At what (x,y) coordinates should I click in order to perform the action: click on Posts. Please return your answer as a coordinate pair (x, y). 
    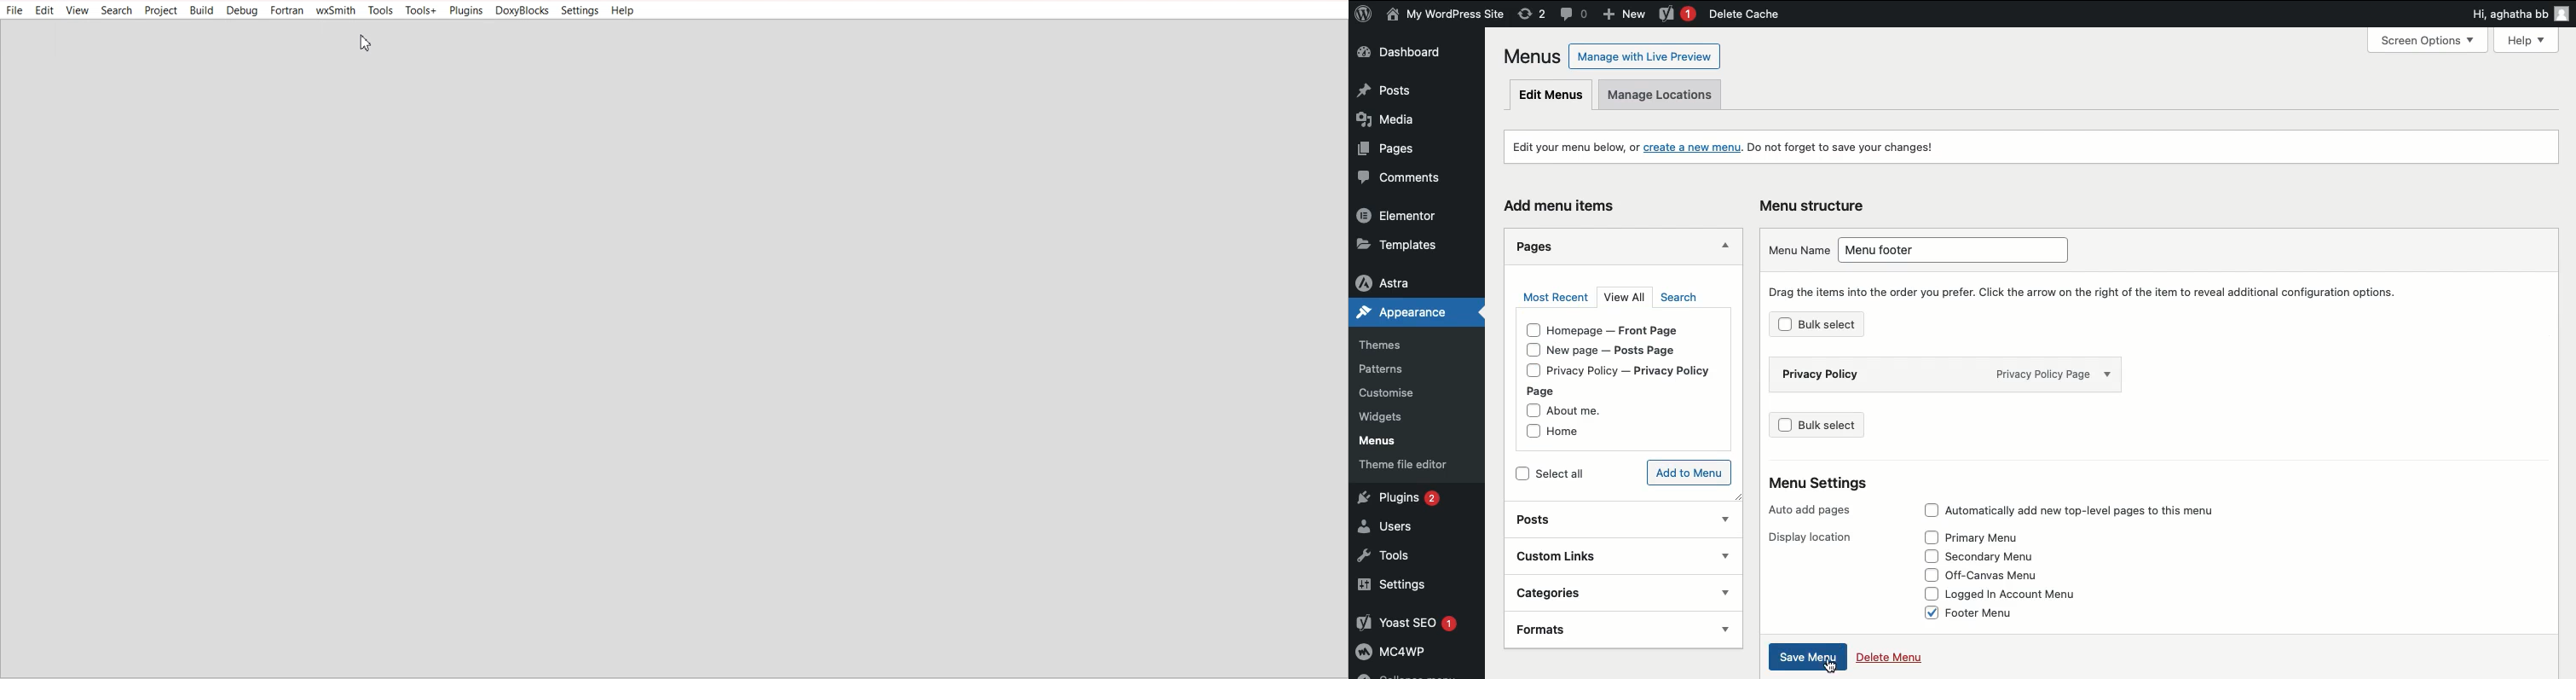
    Looking at the image, I should click on (1412, 91).